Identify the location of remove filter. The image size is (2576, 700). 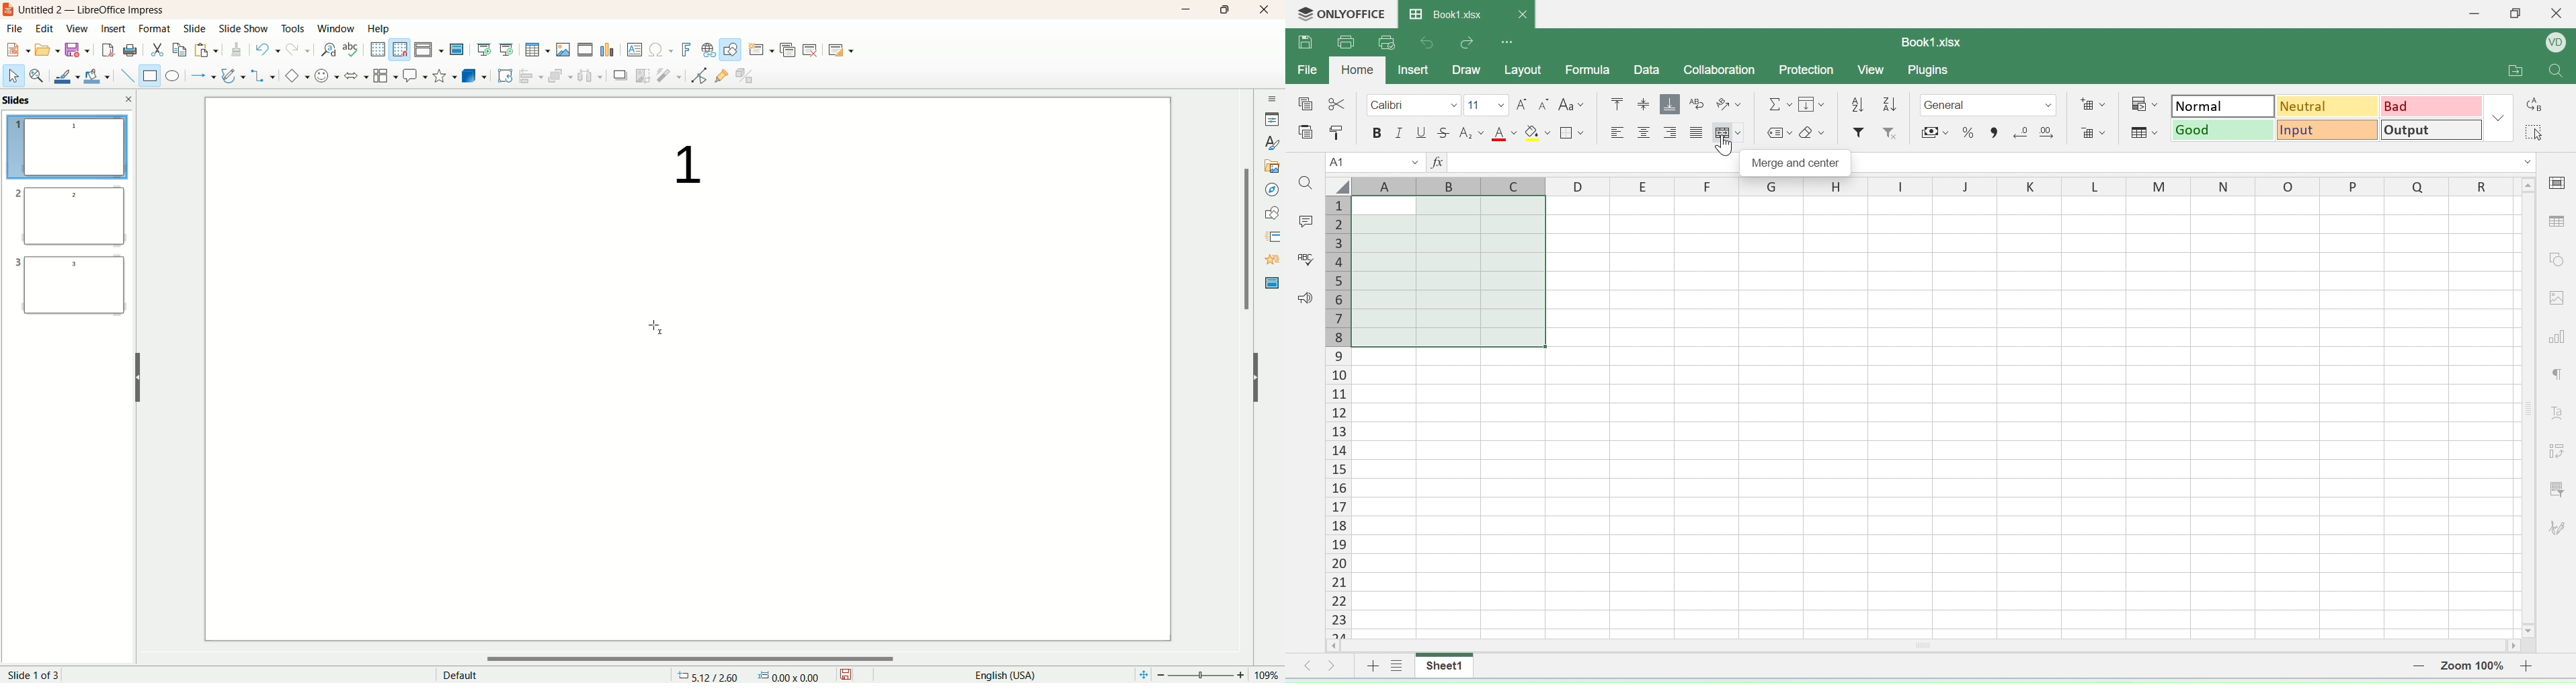
(1892, 132).